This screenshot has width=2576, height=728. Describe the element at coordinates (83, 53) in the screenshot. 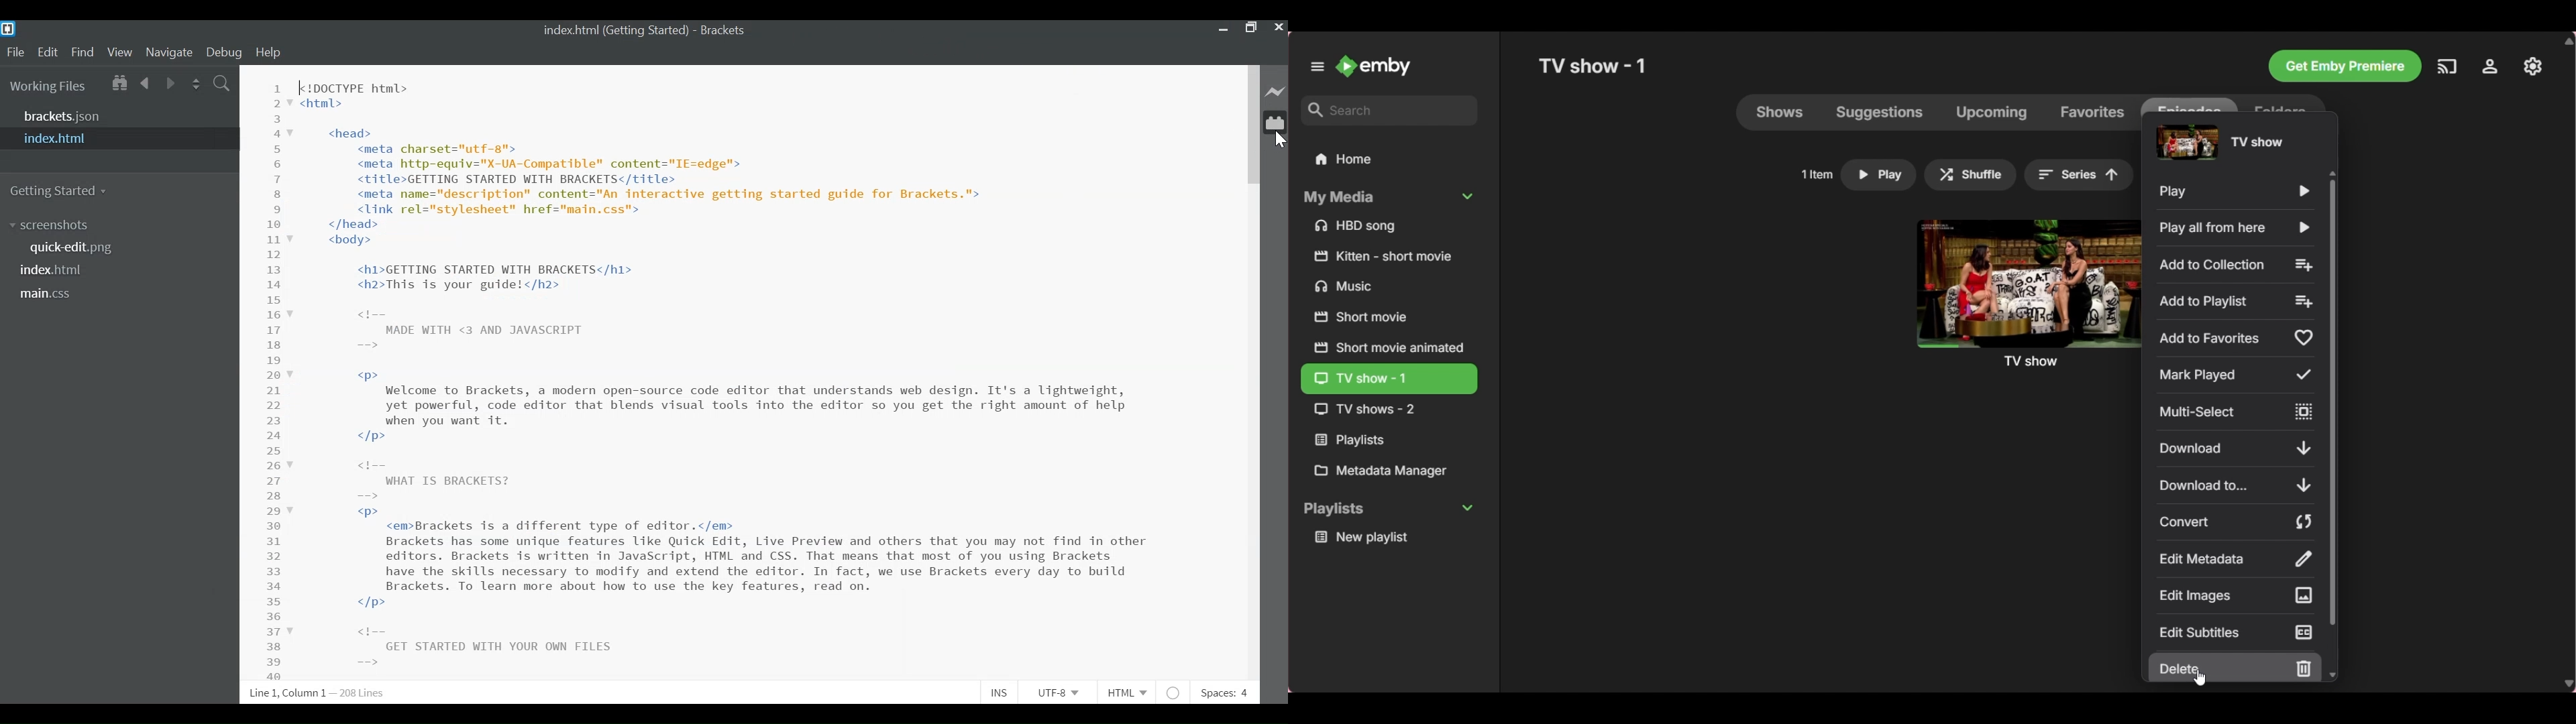

I see `Find` at that location.